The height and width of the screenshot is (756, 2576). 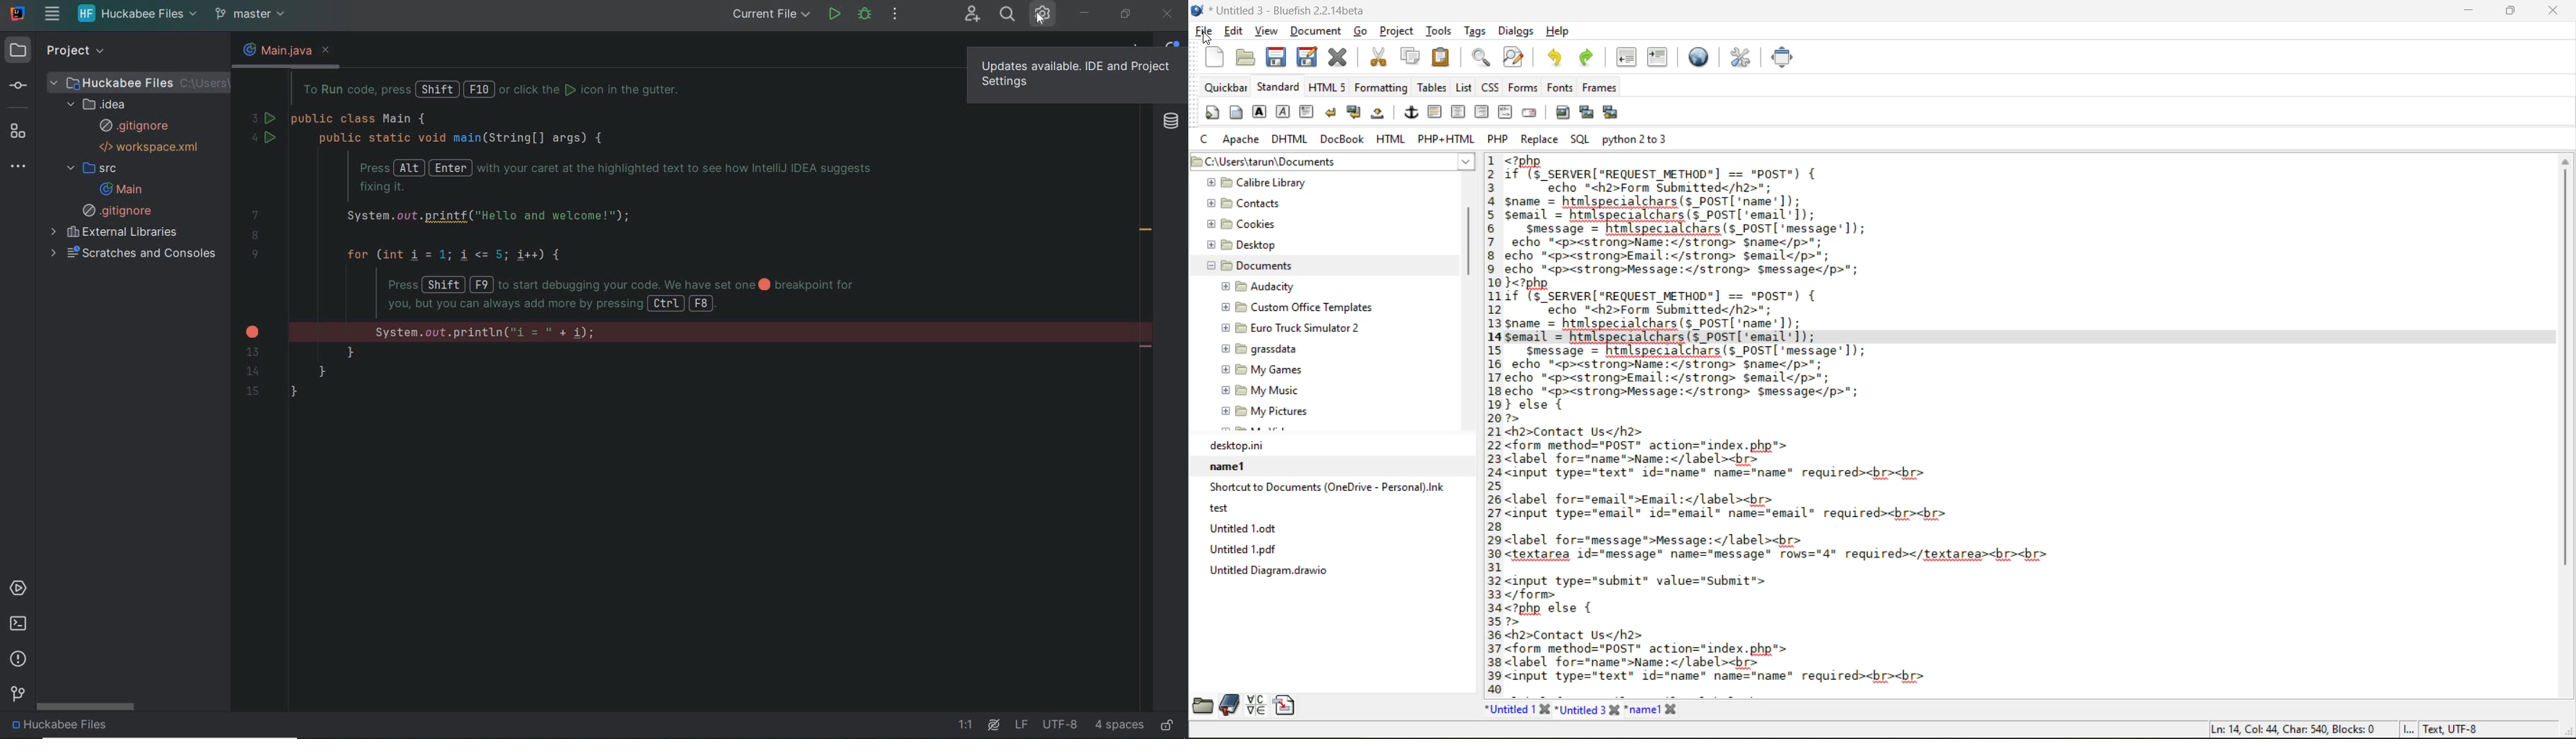 What do you see at coordinates (1290, 140) in the screenshot?
I see `dhtml` at bounding box center [1290, 140].